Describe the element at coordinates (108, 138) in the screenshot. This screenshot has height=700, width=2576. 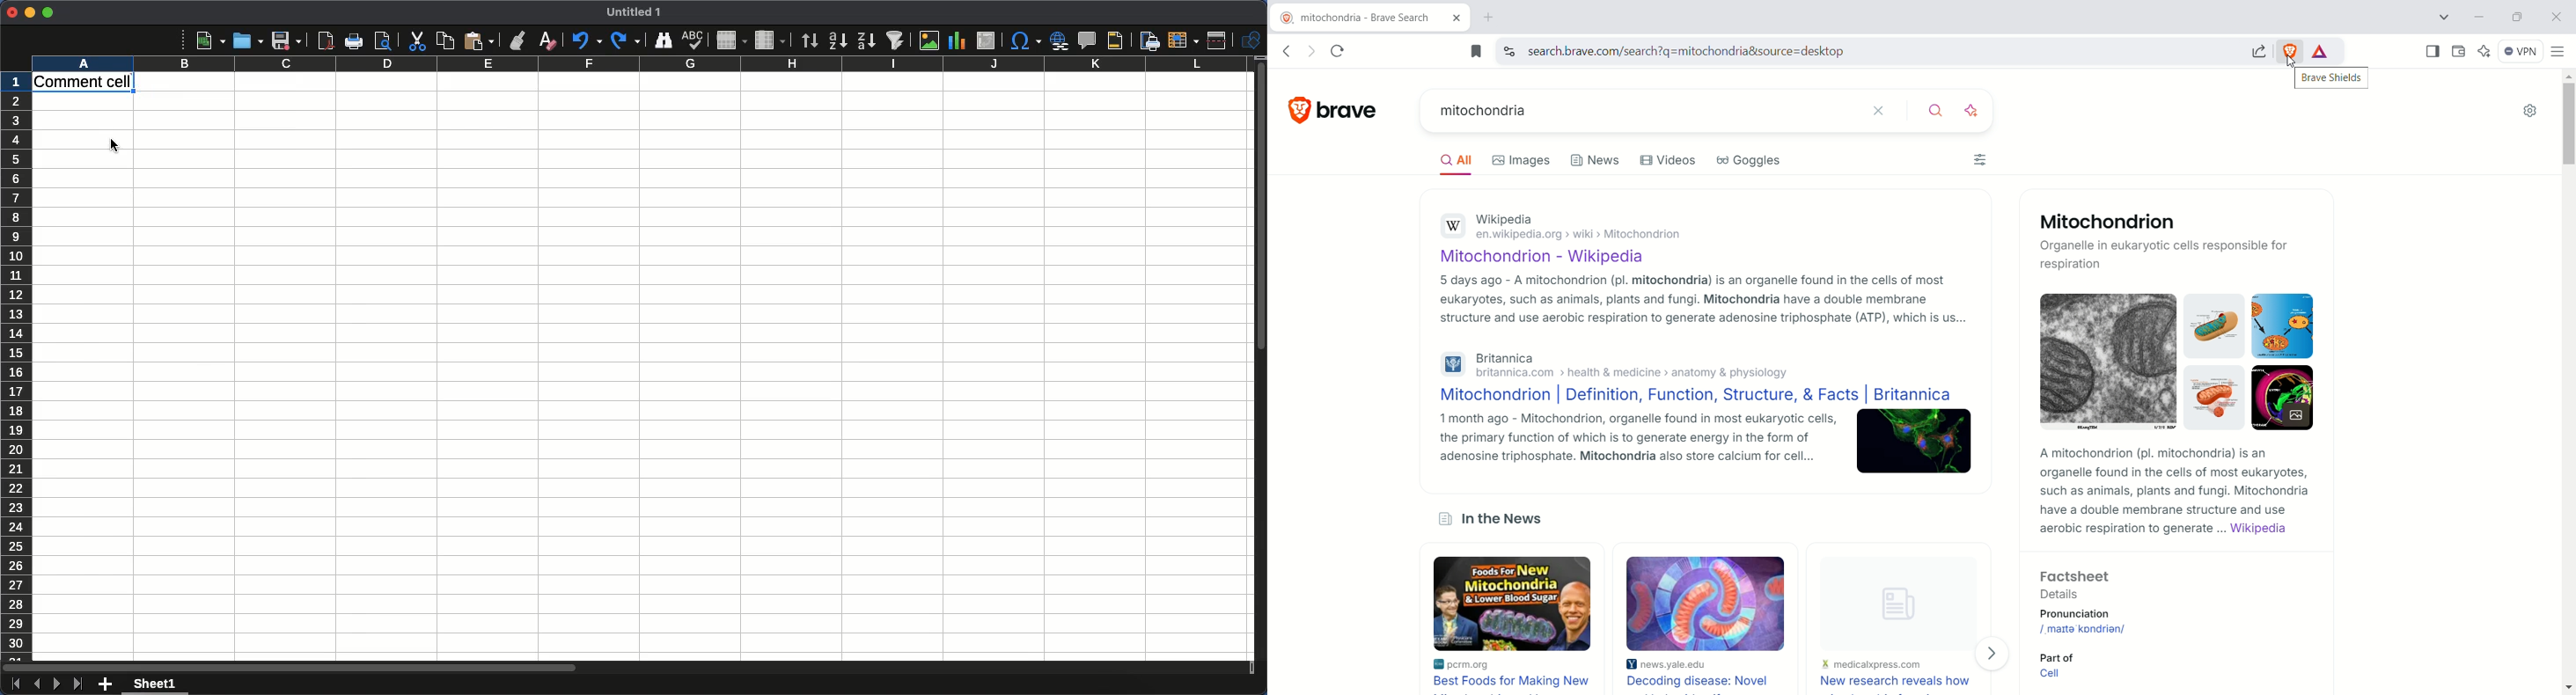
I see `cursor position` at that location.